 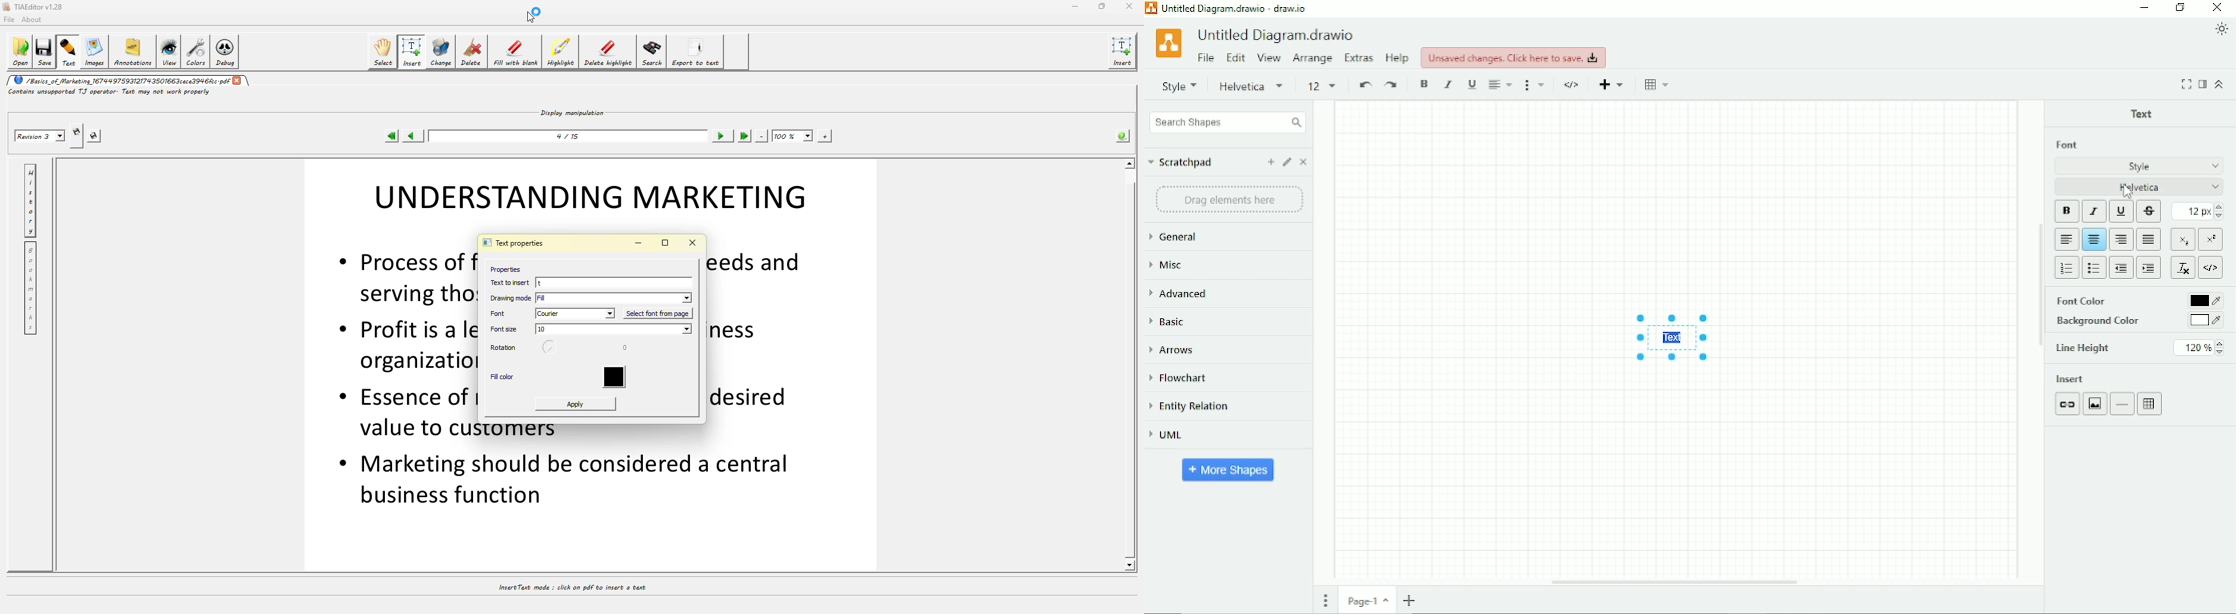 What do you see at coordinates (1656, 84) in the screenshot?
I see `Table` at bounding box center [1656, 84].